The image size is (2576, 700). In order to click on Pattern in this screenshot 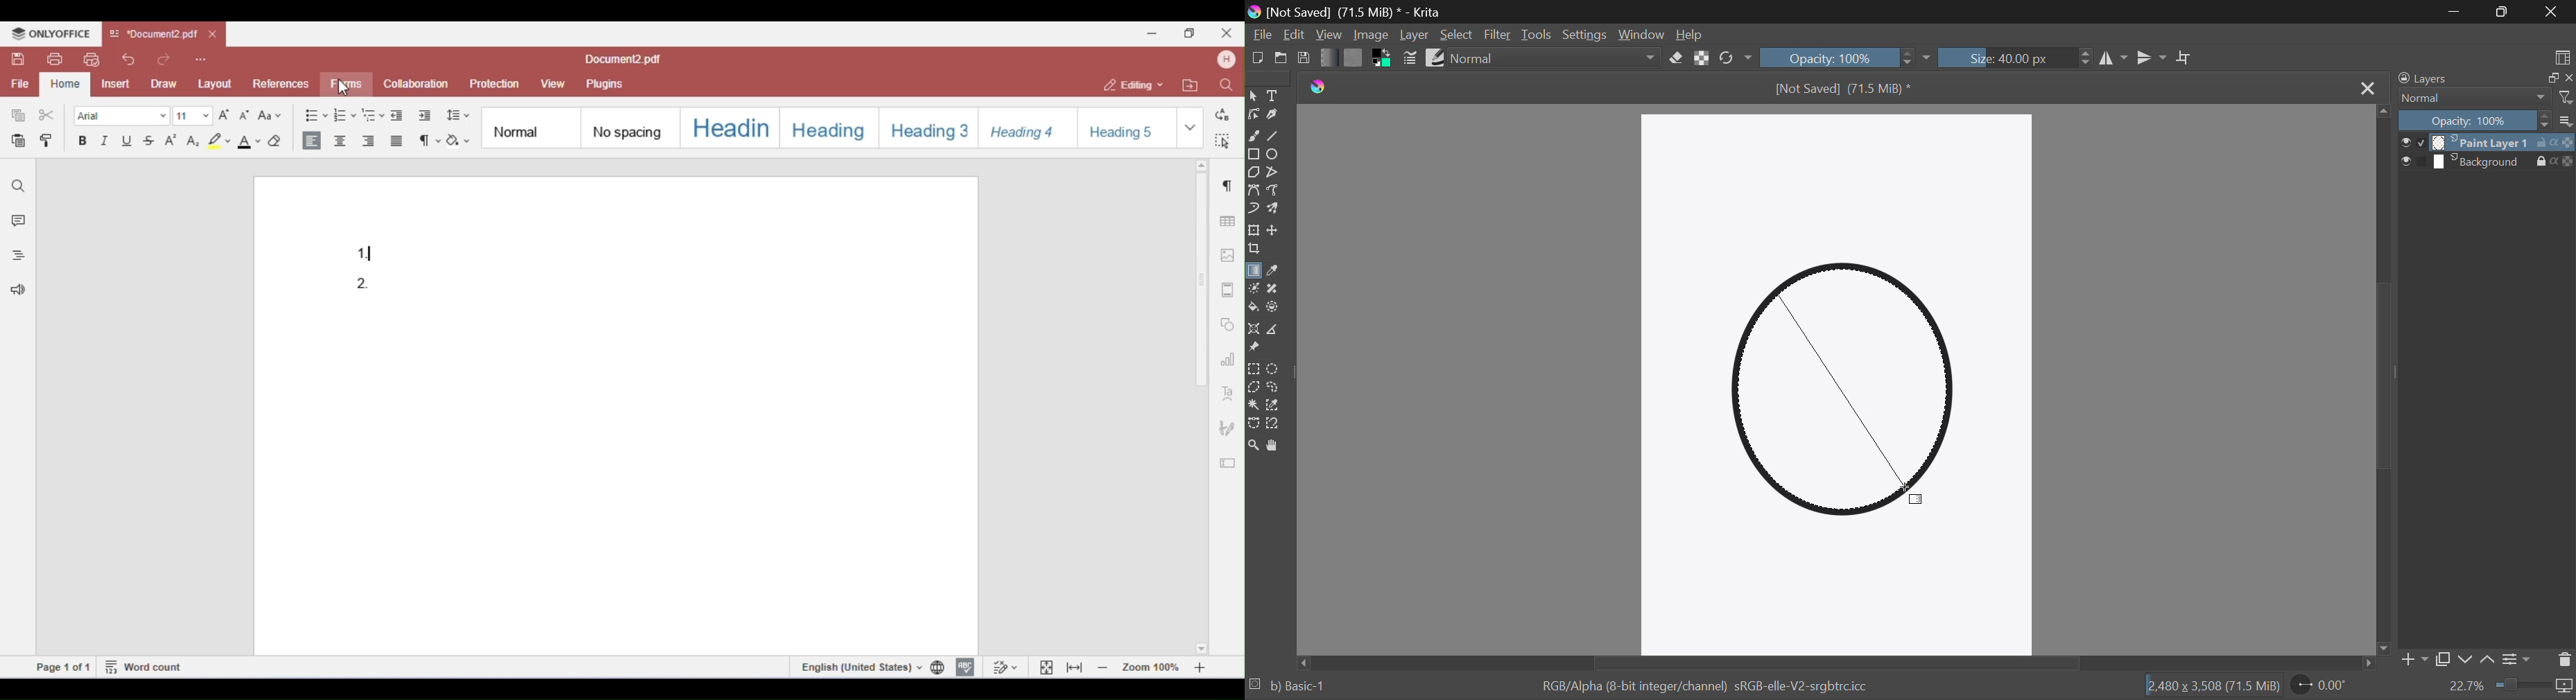, I will do `click(1354, 58)`.